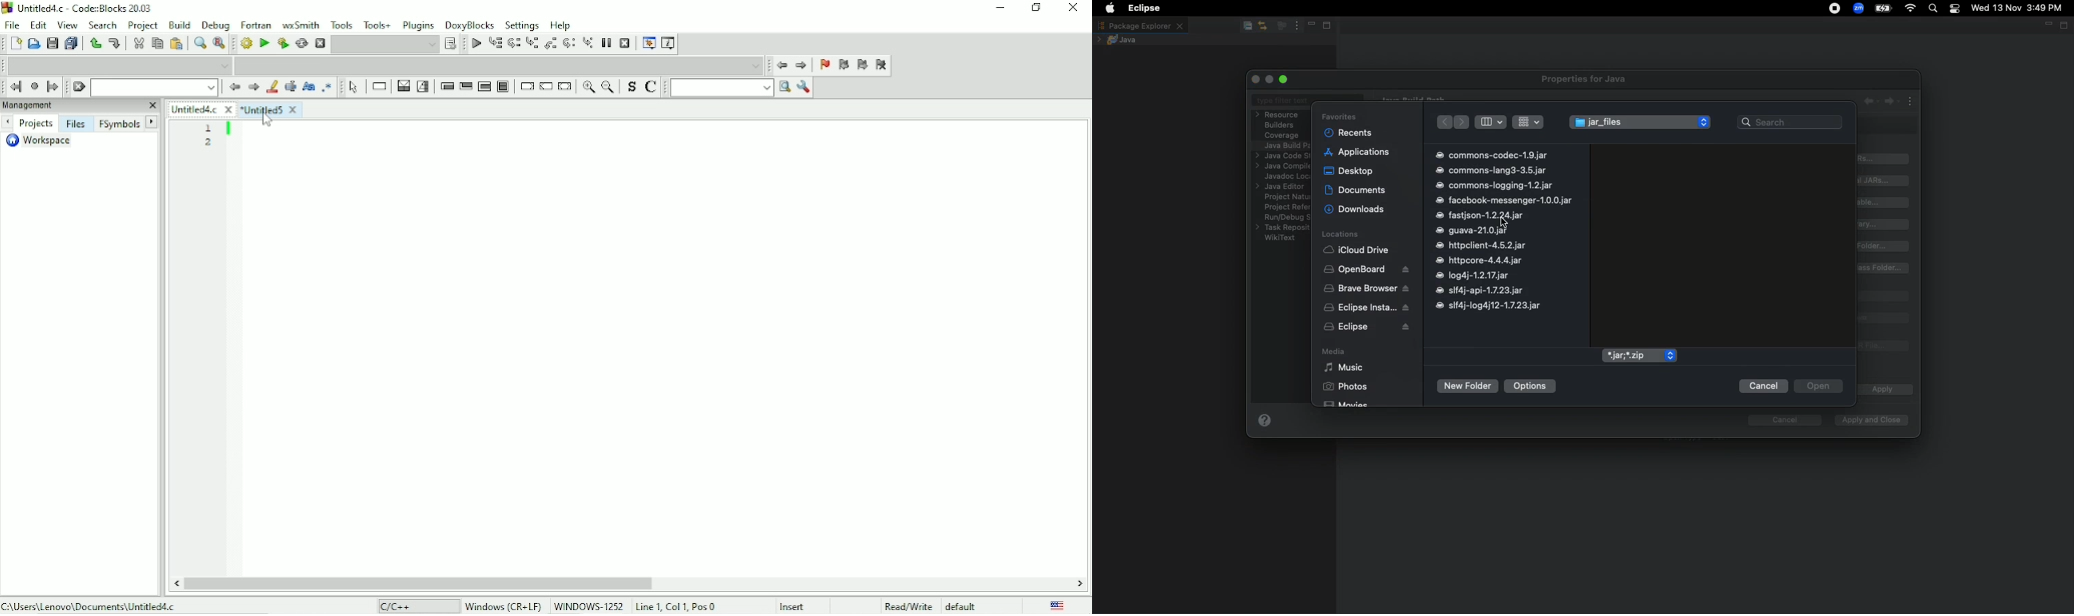  I want to click on Jump forward, so click(802, 67).